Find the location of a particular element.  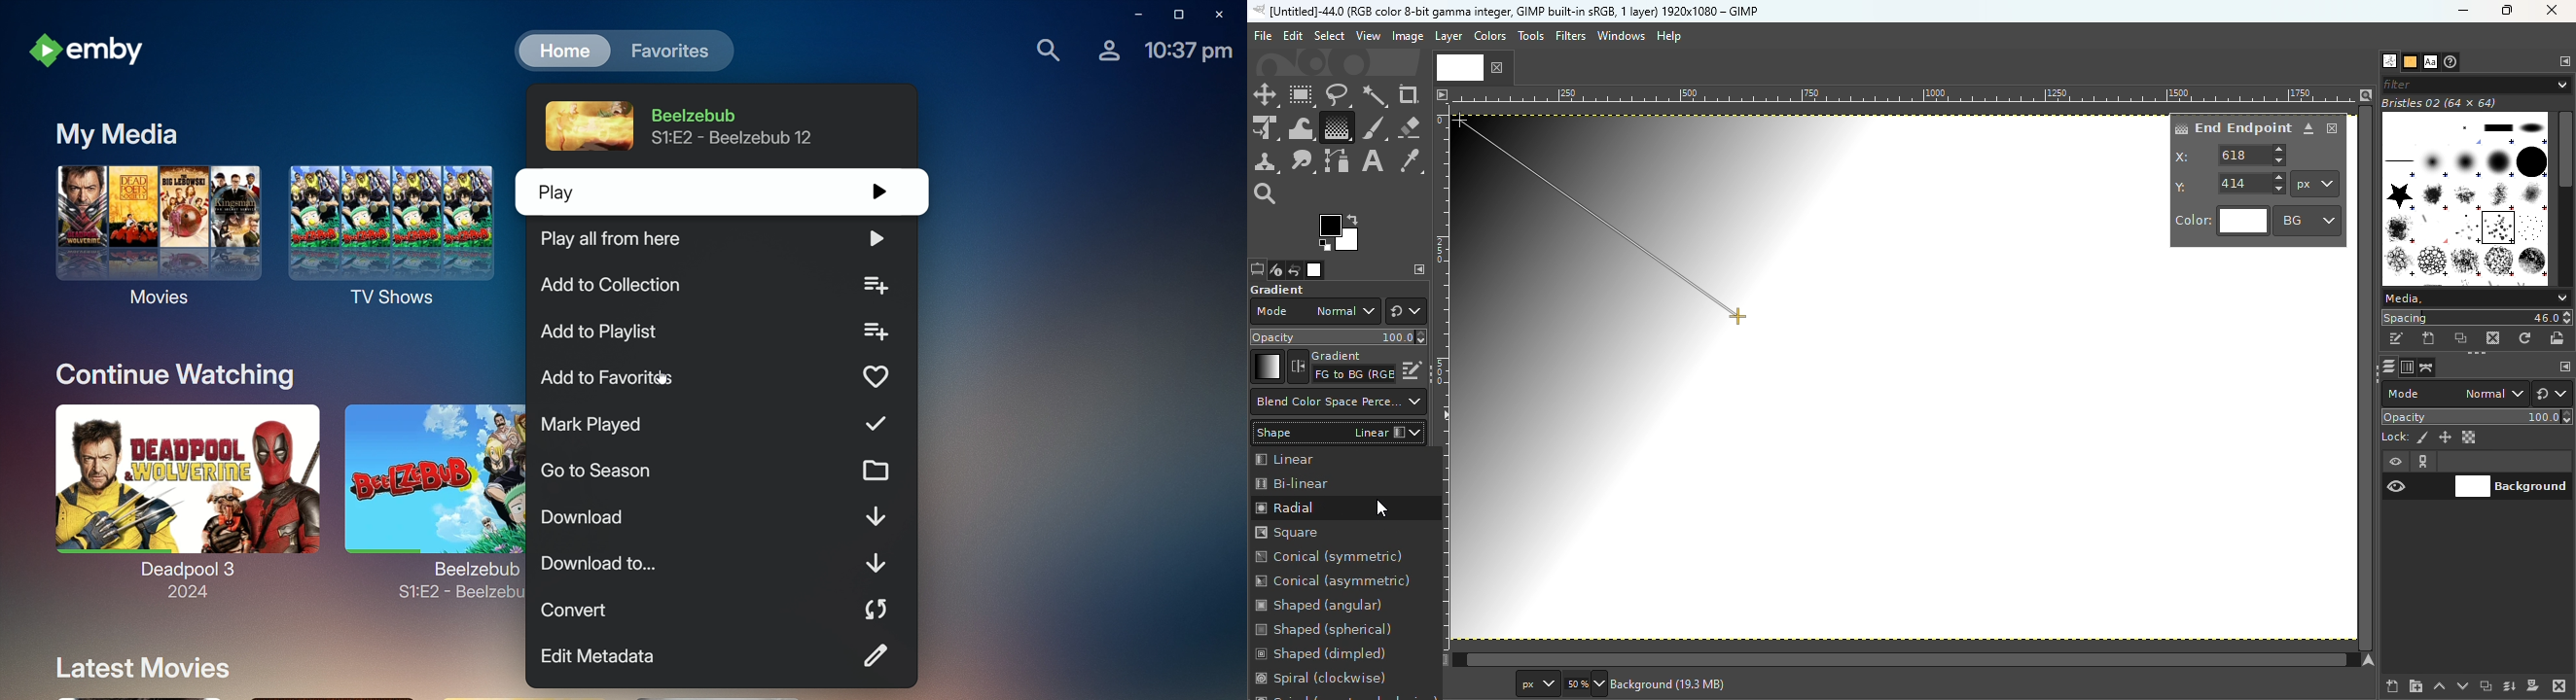

Help is located at coordinates (1671, 36).